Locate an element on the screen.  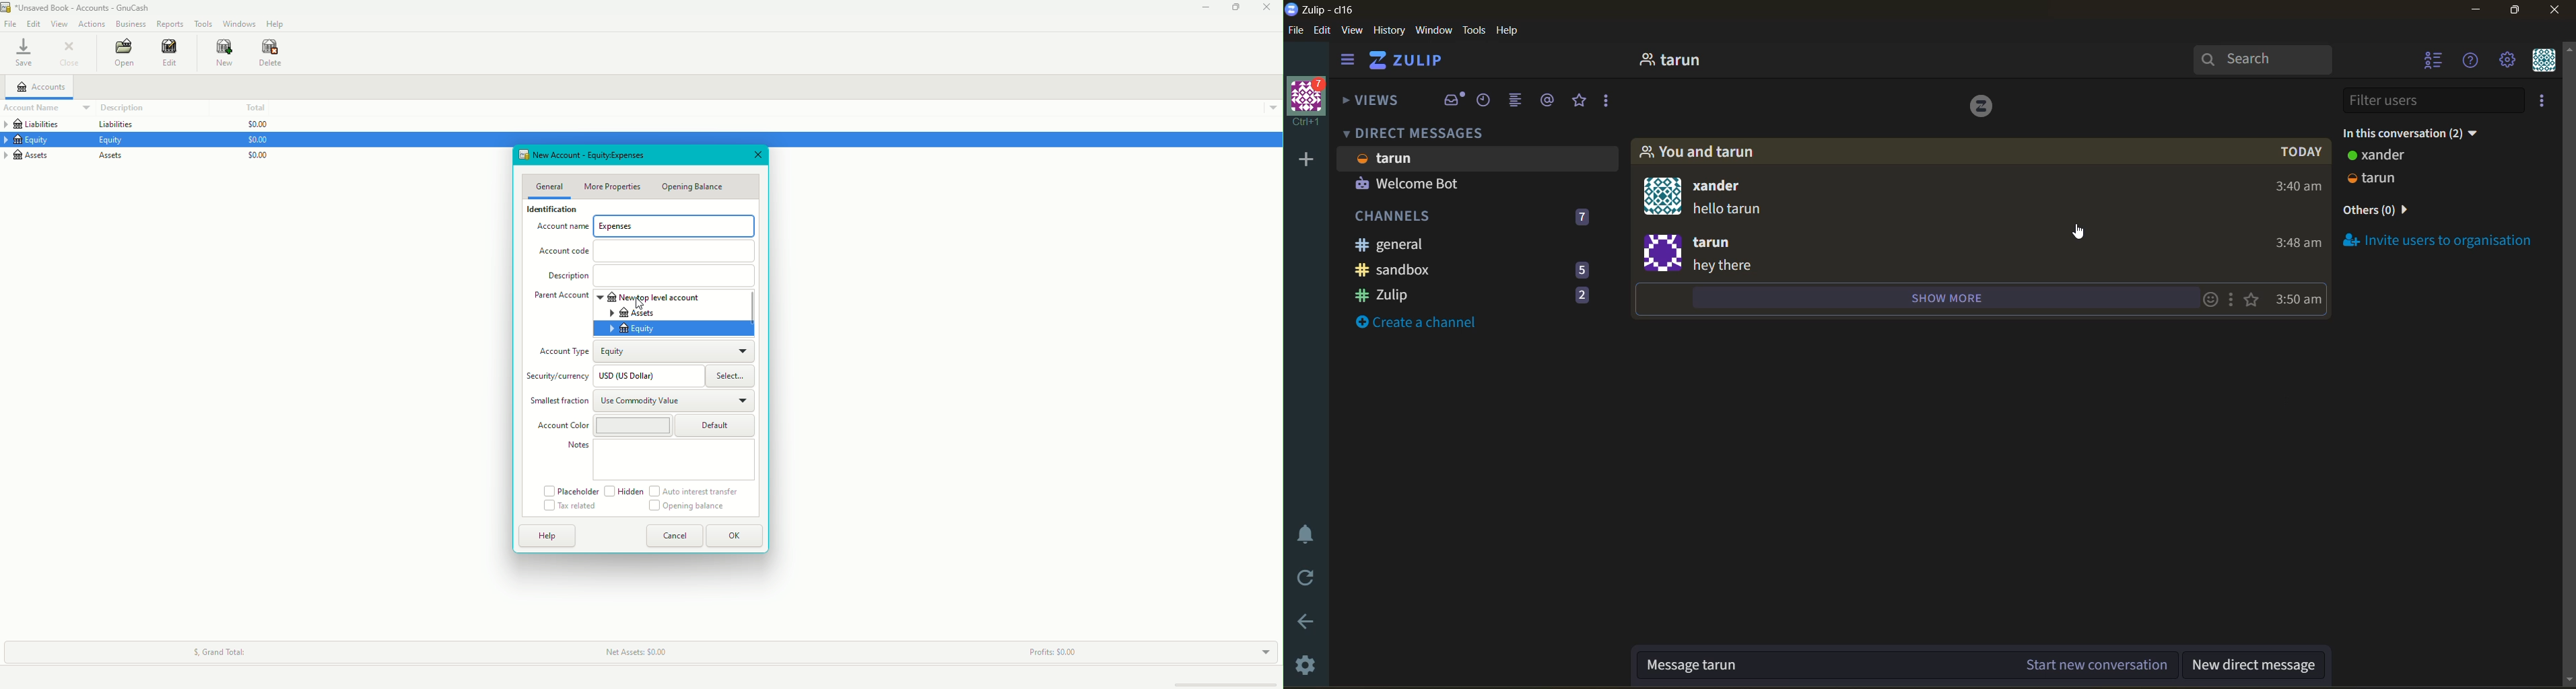
message is located at coordinates (1730, 266).